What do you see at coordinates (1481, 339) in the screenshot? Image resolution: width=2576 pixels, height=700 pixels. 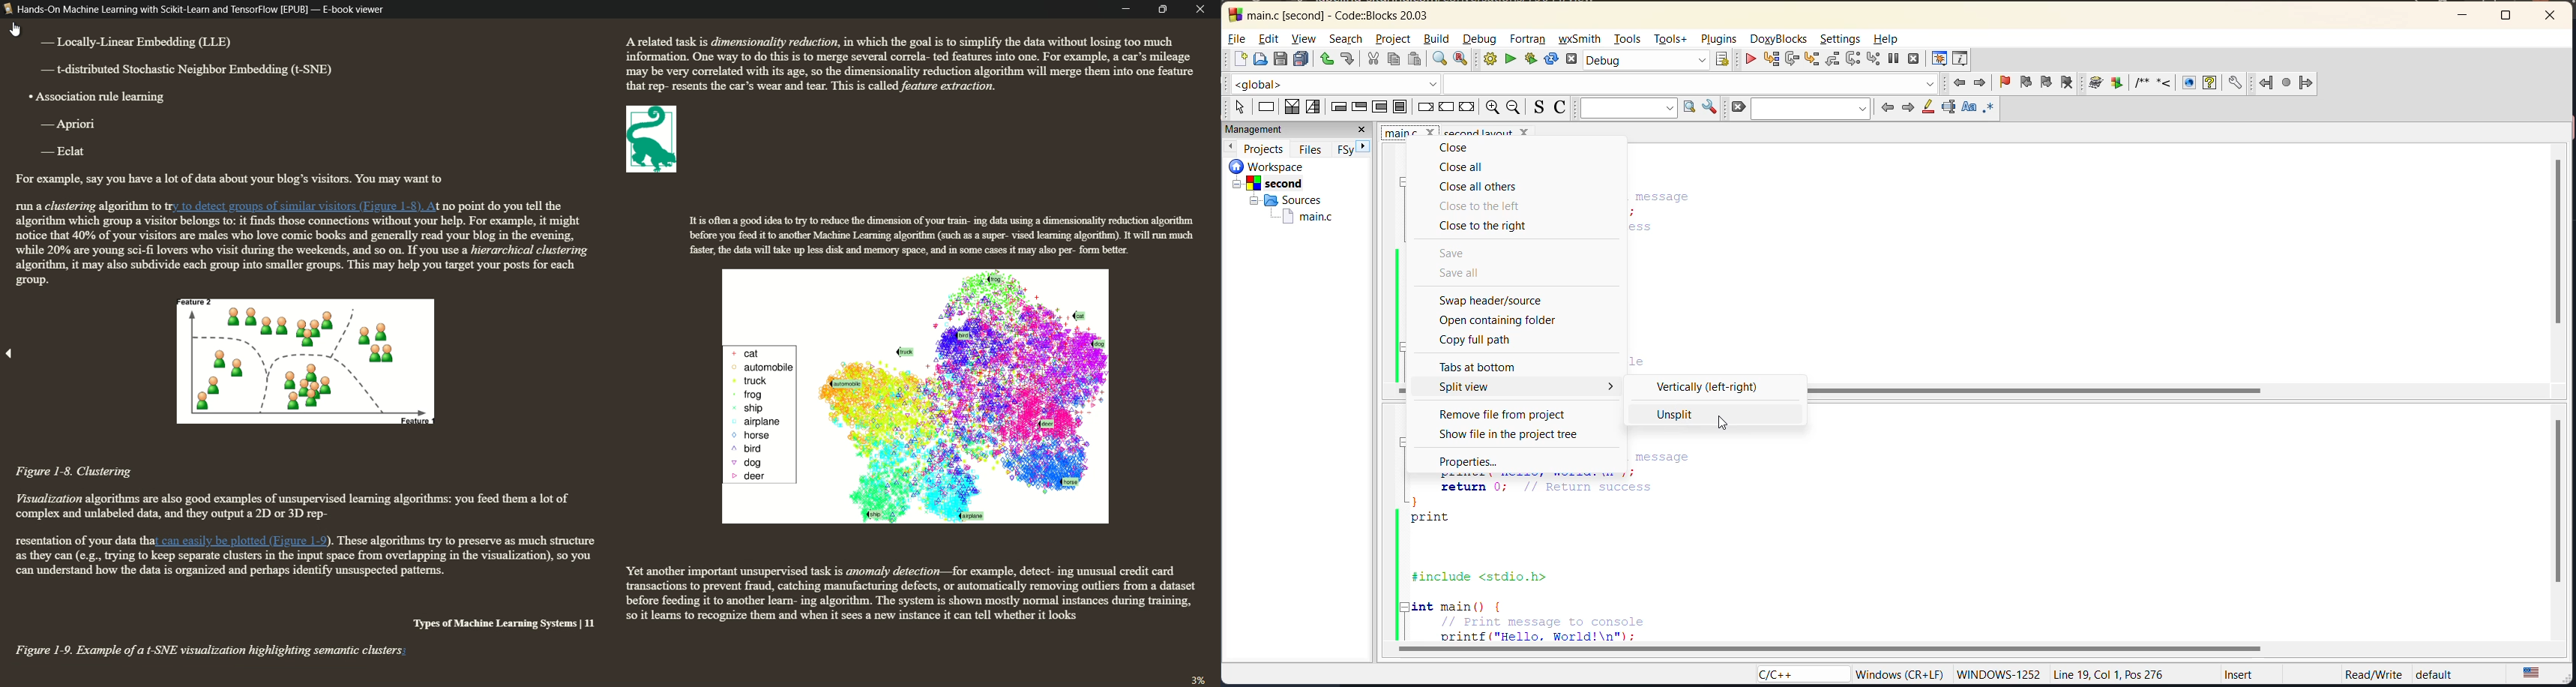 I see `copy full path` at bounding box center [1481, 339].